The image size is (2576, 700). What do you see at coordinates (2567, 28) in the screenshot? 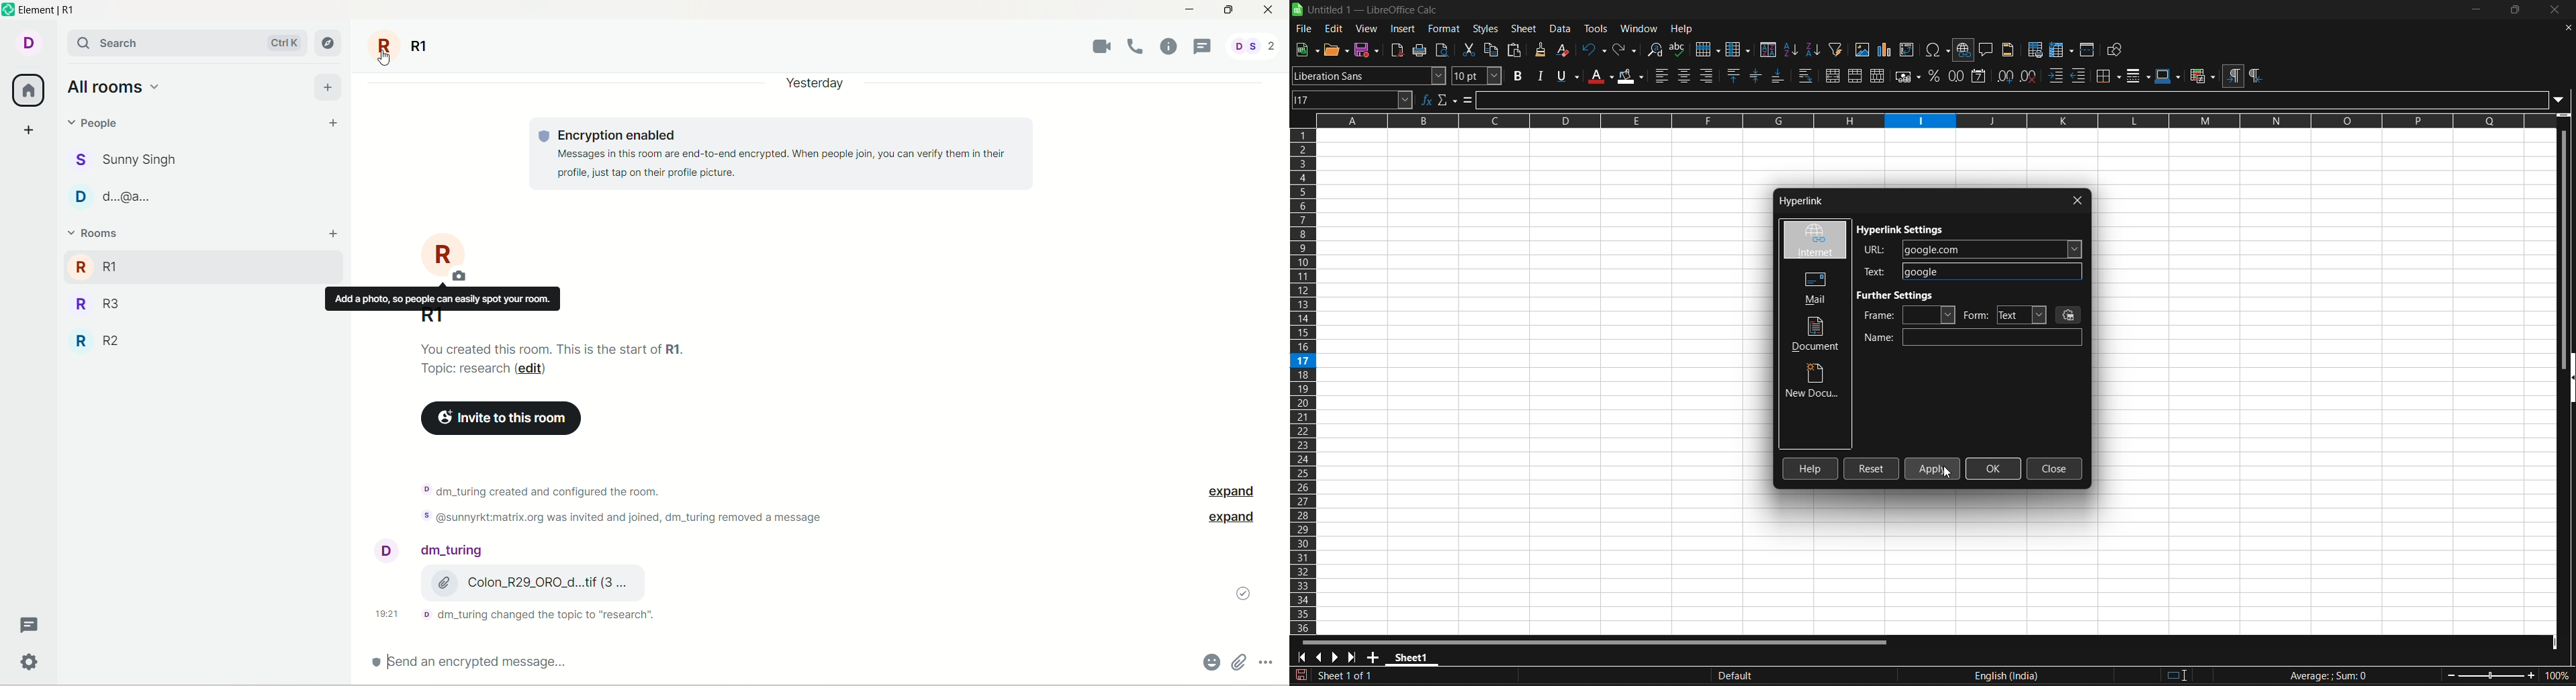
I see `close document` at bounding box center [2567, 28].